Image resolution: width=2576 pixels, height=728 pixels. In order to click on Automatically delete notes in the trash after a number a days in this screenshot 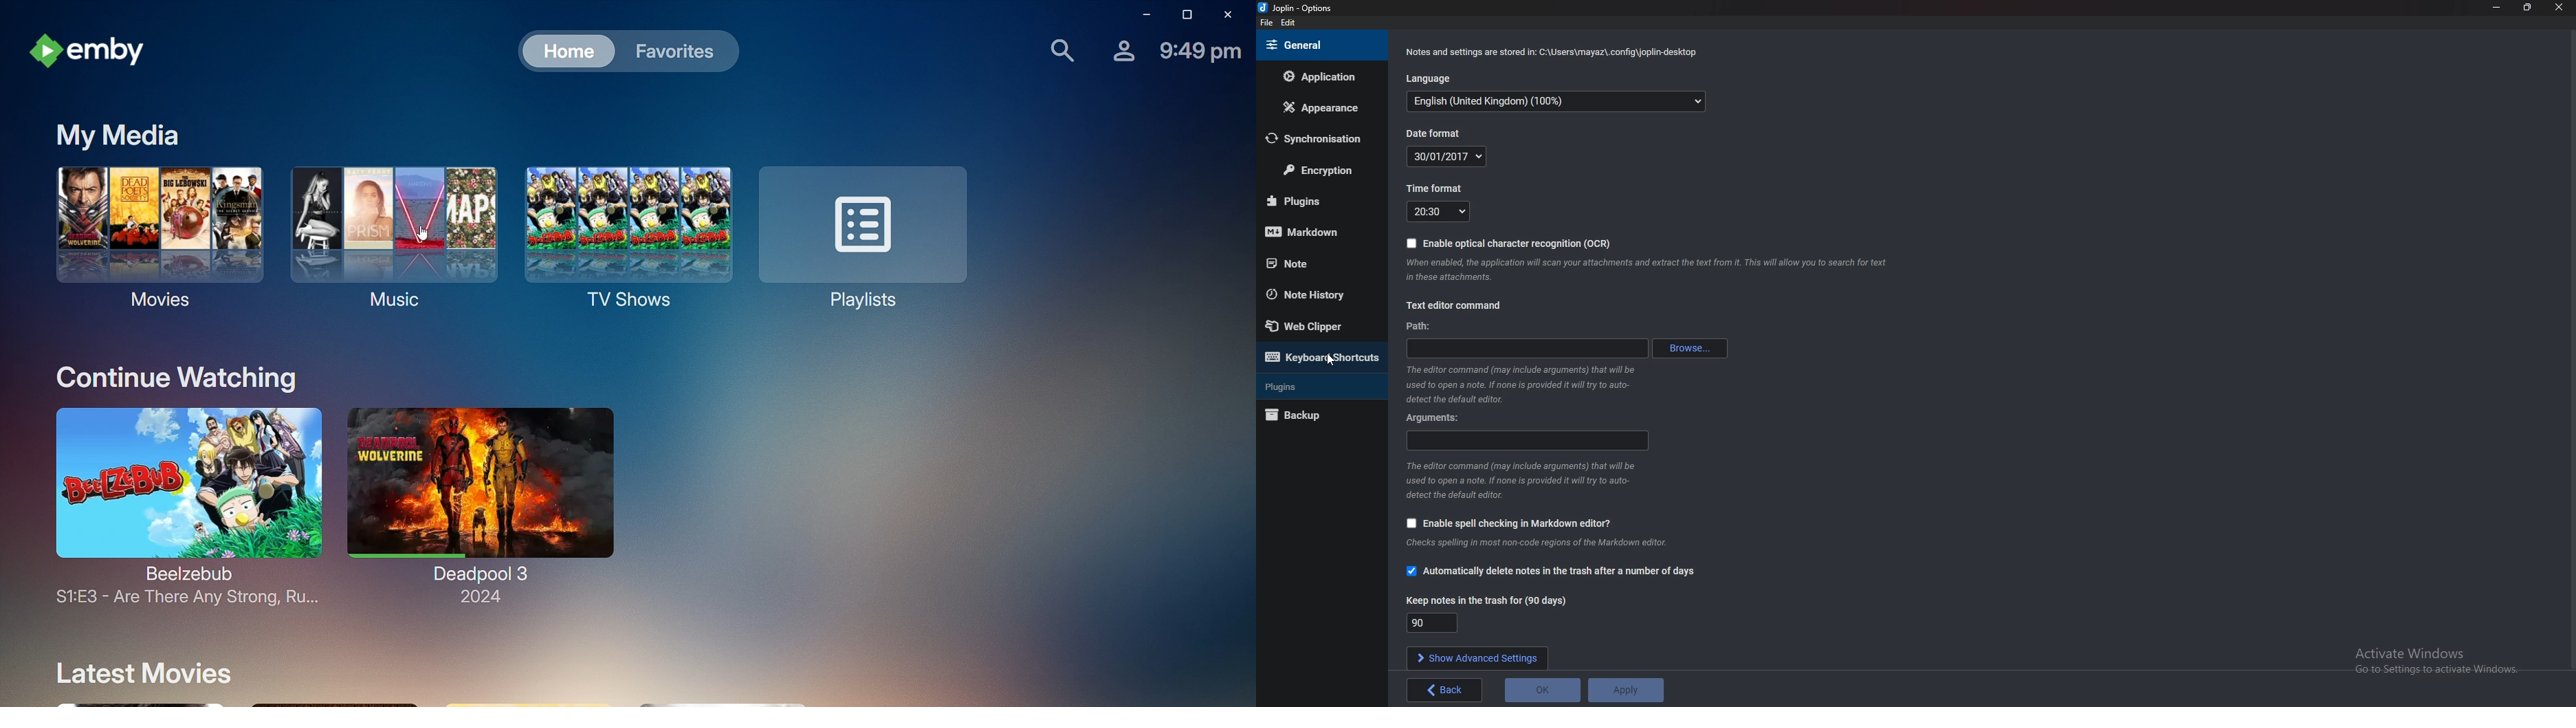, I will do `click(1560, 572)`.